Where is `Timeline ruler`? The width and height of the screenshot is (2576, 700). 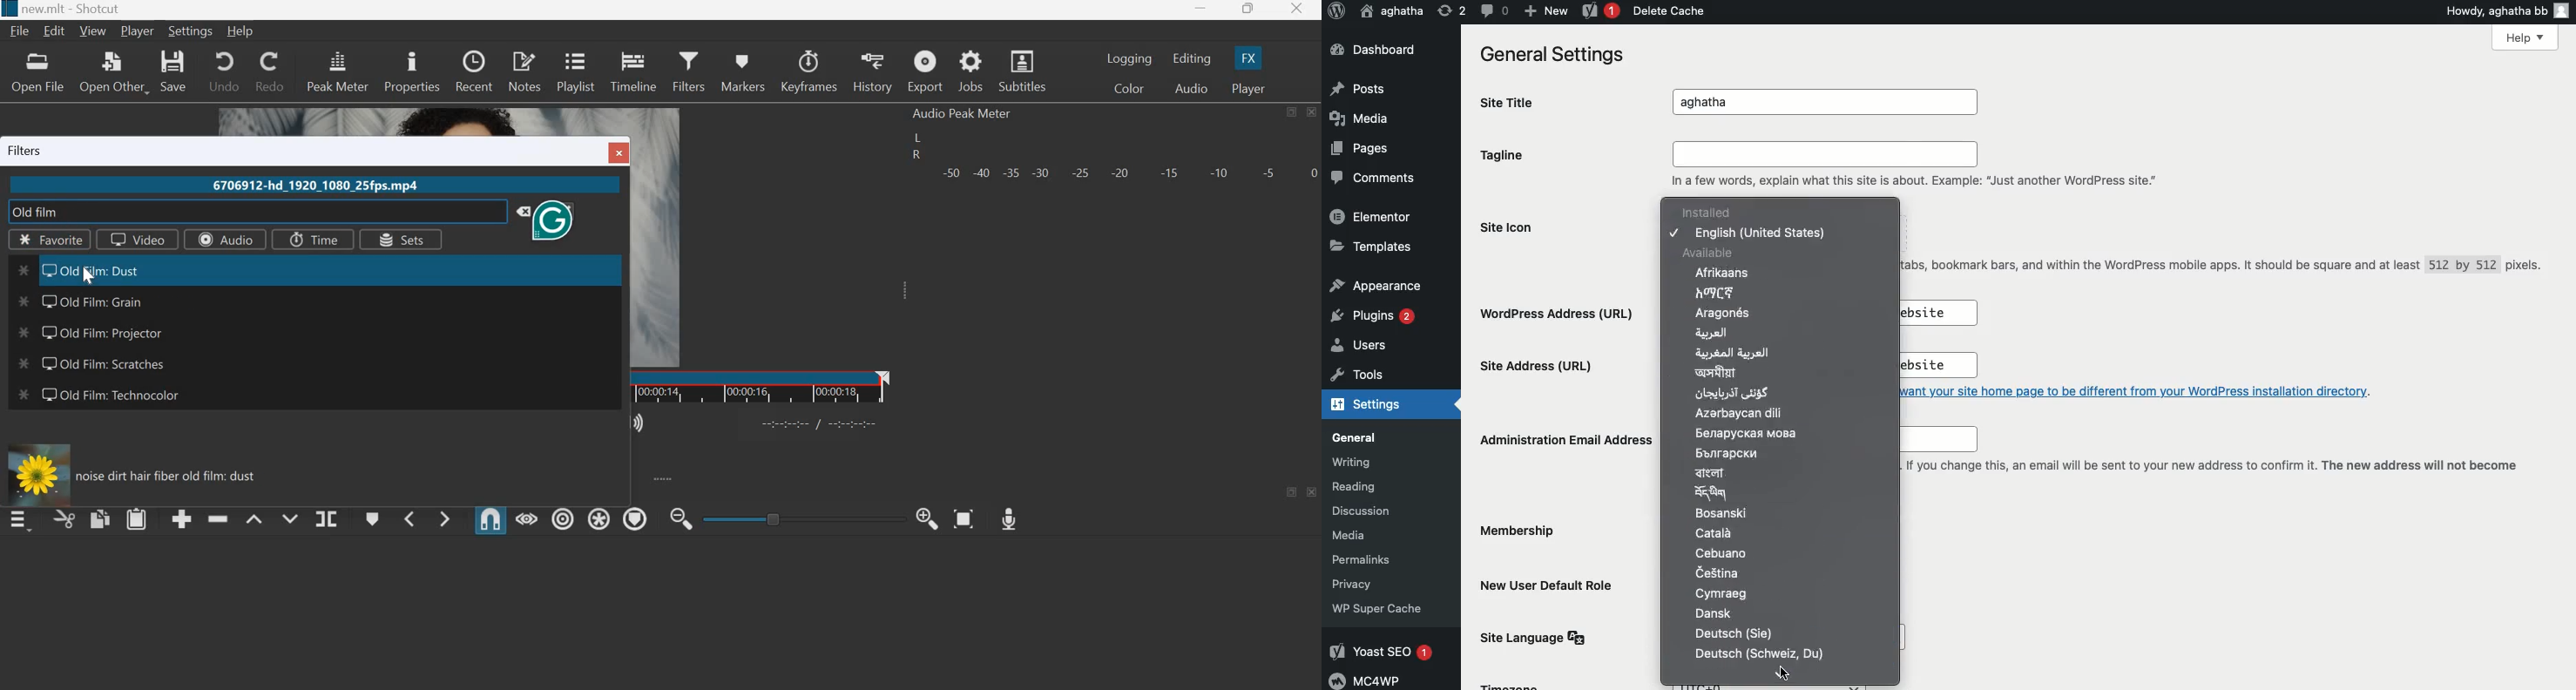
Timeline ruler is located at coordinates (761, 386).